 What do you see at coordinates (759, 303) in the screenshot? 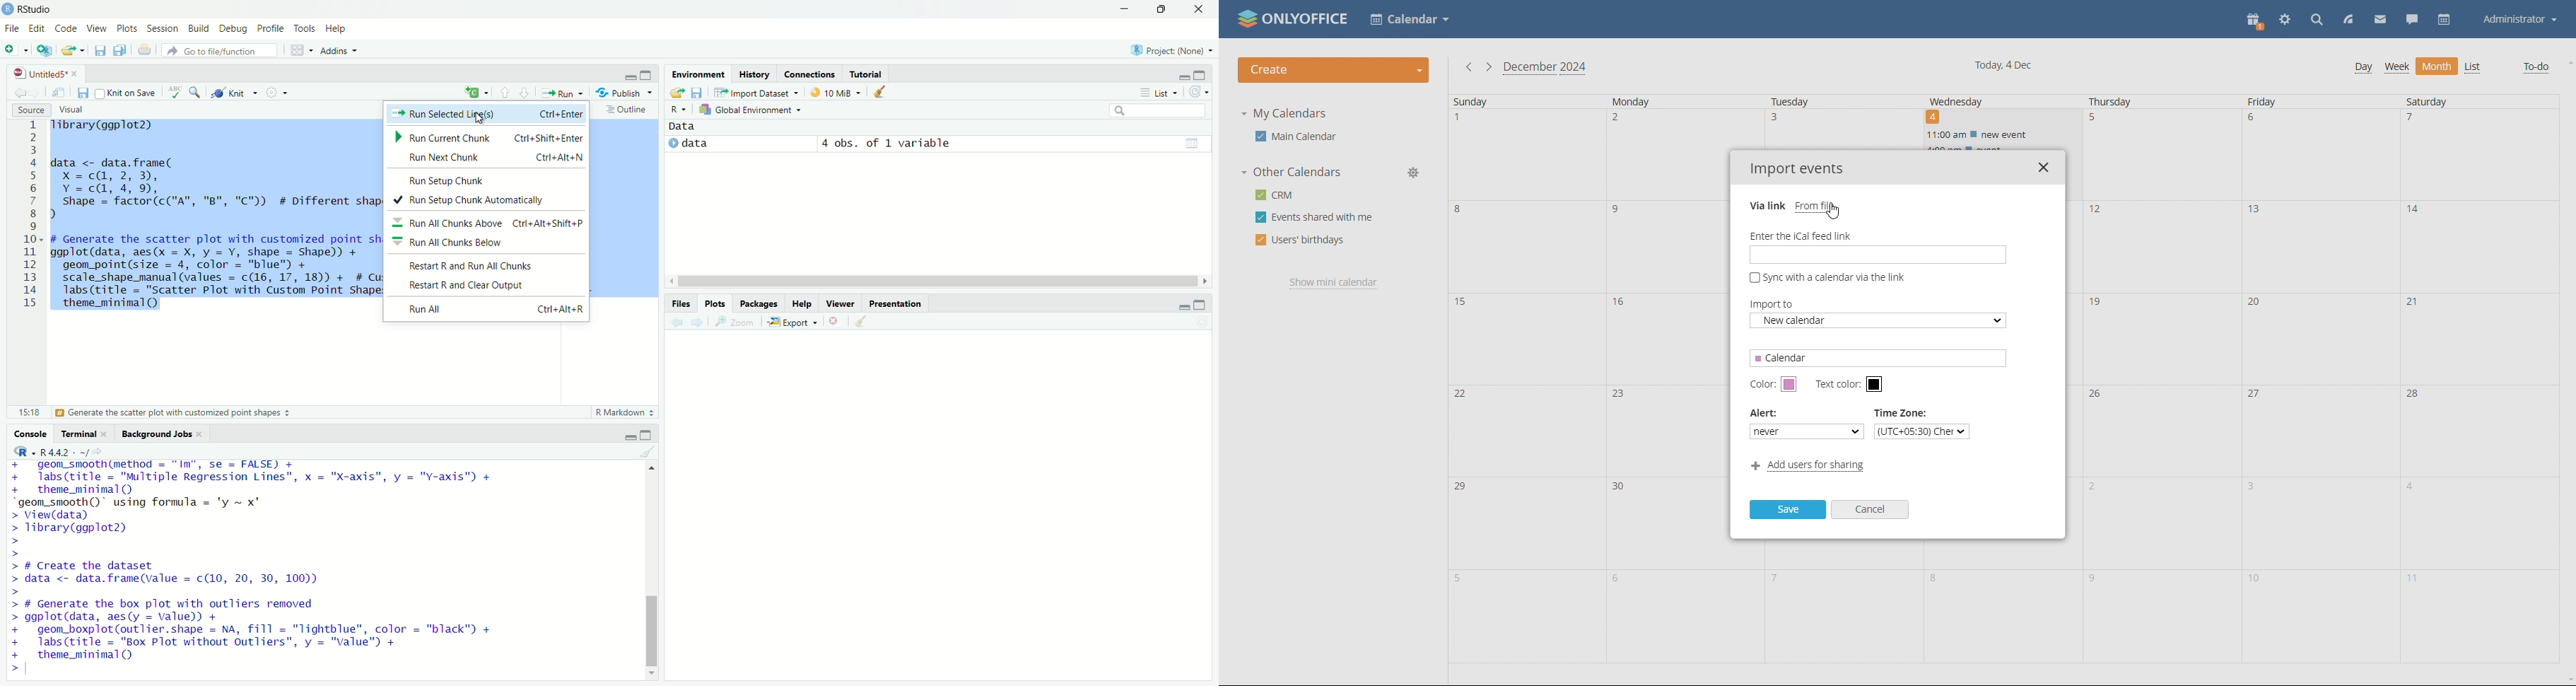
I see `Packages` at bounding box center [759, 303].